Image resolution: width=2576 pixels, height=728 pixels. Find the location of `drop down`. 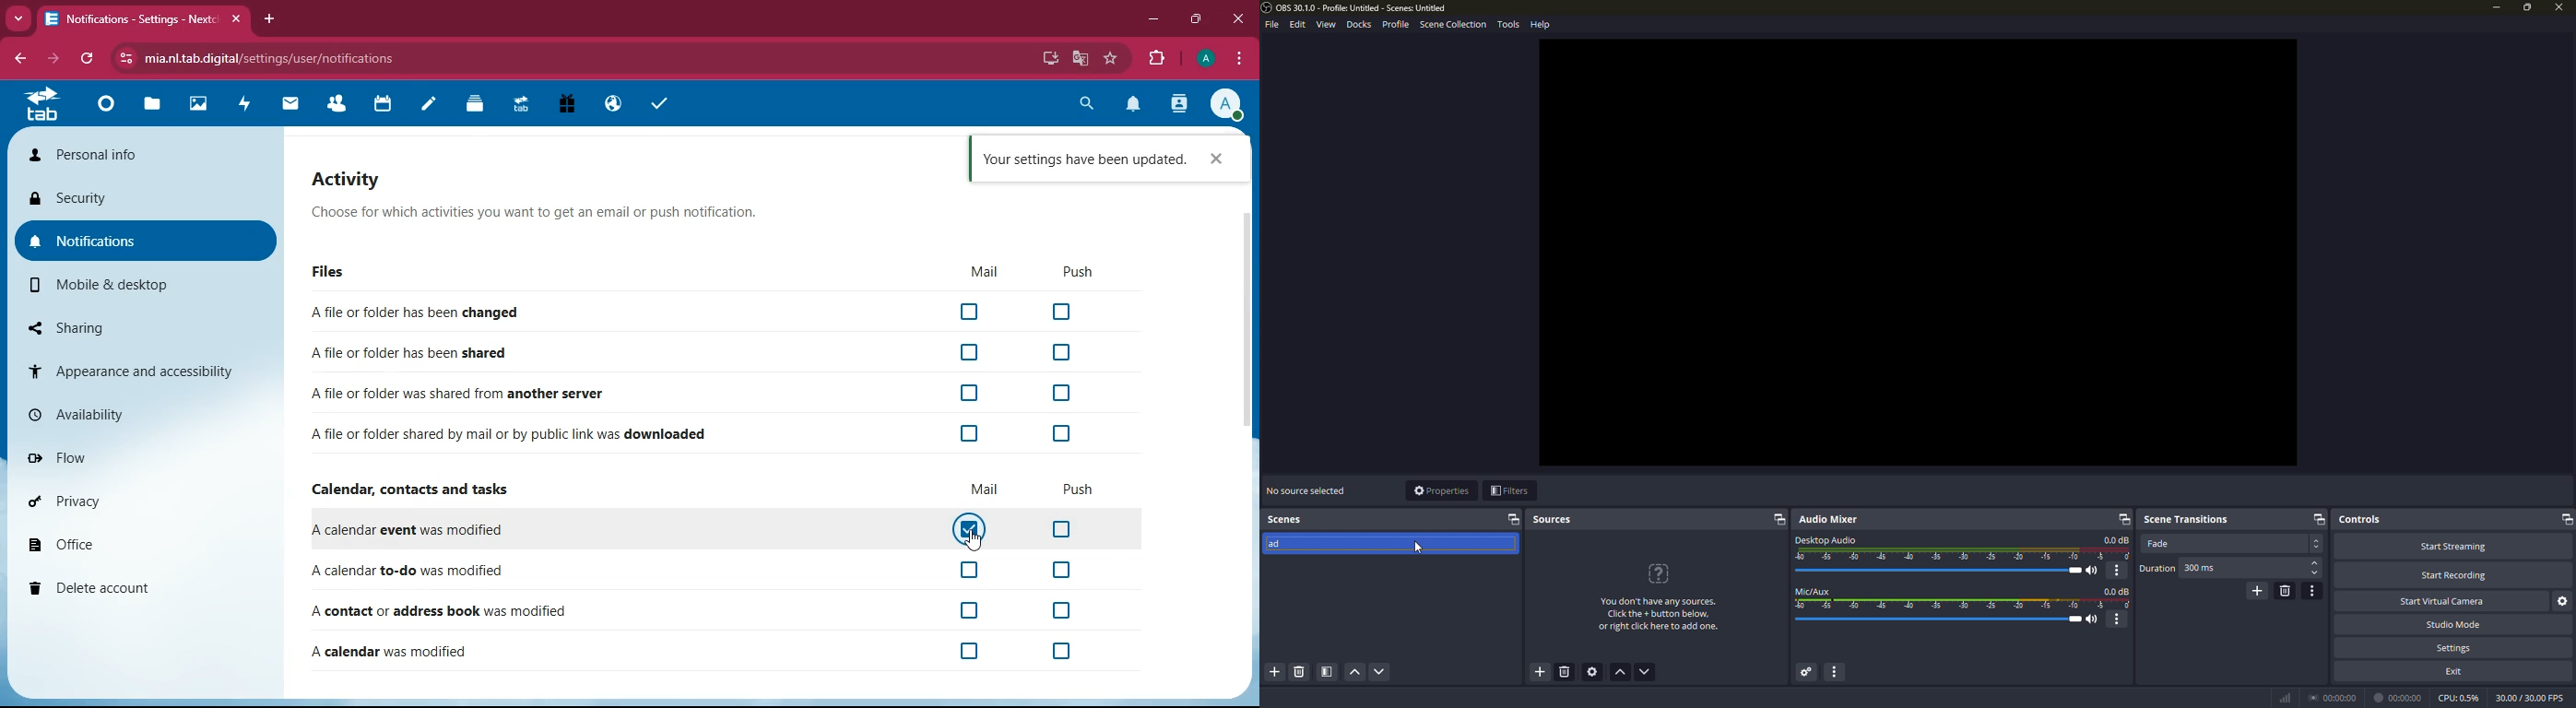

drop down is located at coordinates (2317, 543).